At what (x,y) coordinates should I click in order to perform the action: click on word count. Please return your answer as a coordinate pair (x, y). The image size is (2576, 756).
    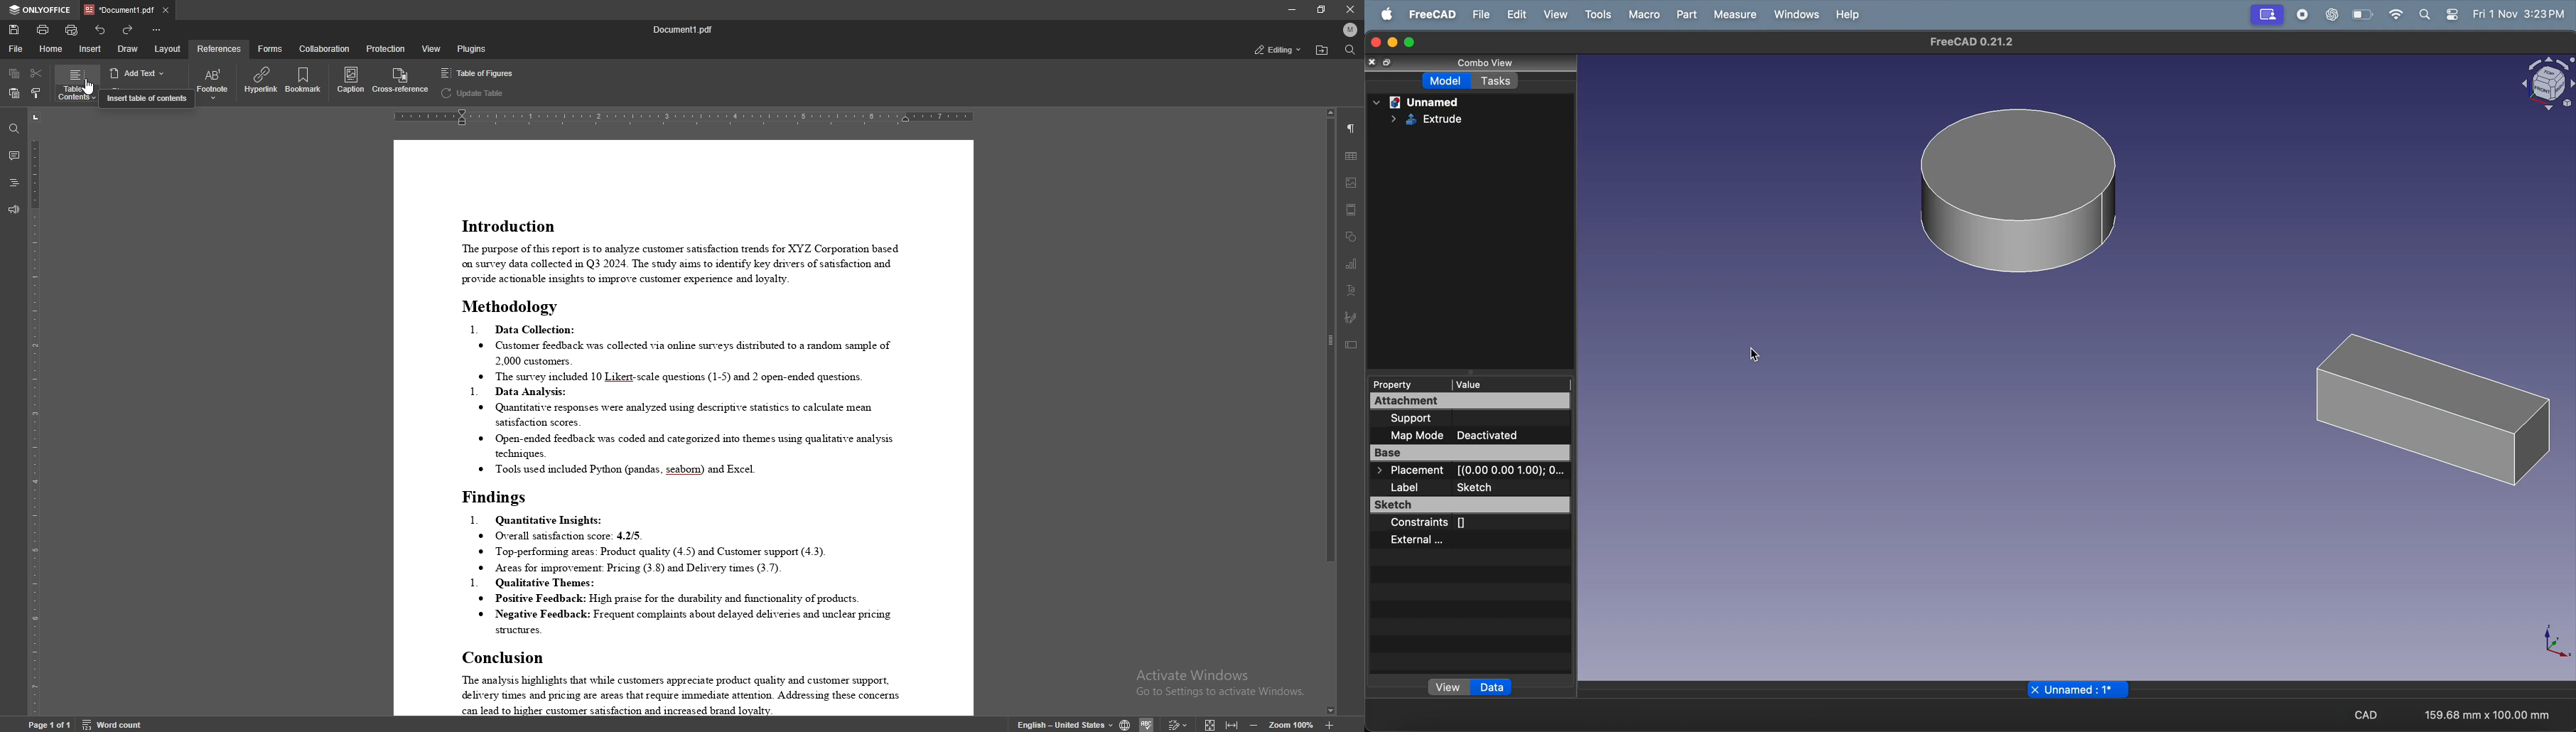
    Looking at the image, I should click on (113, 723).